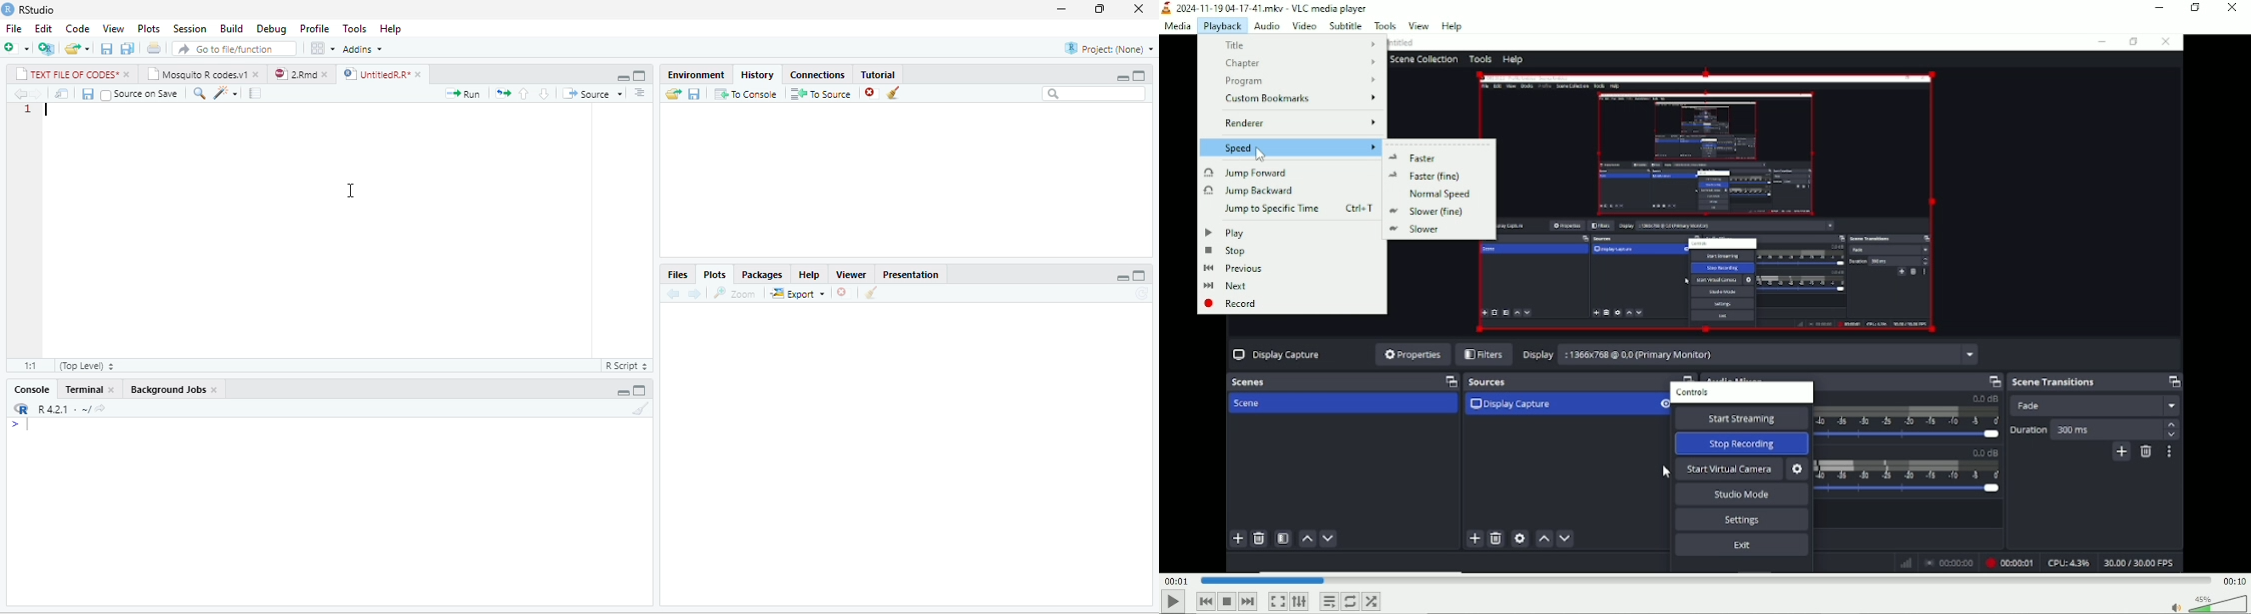 The width and height of the screenshot is (2268, 616). What do you see at coordinates (87, 365) in the screenshot?
I see `Top Level` at bounding box center [87, 365].